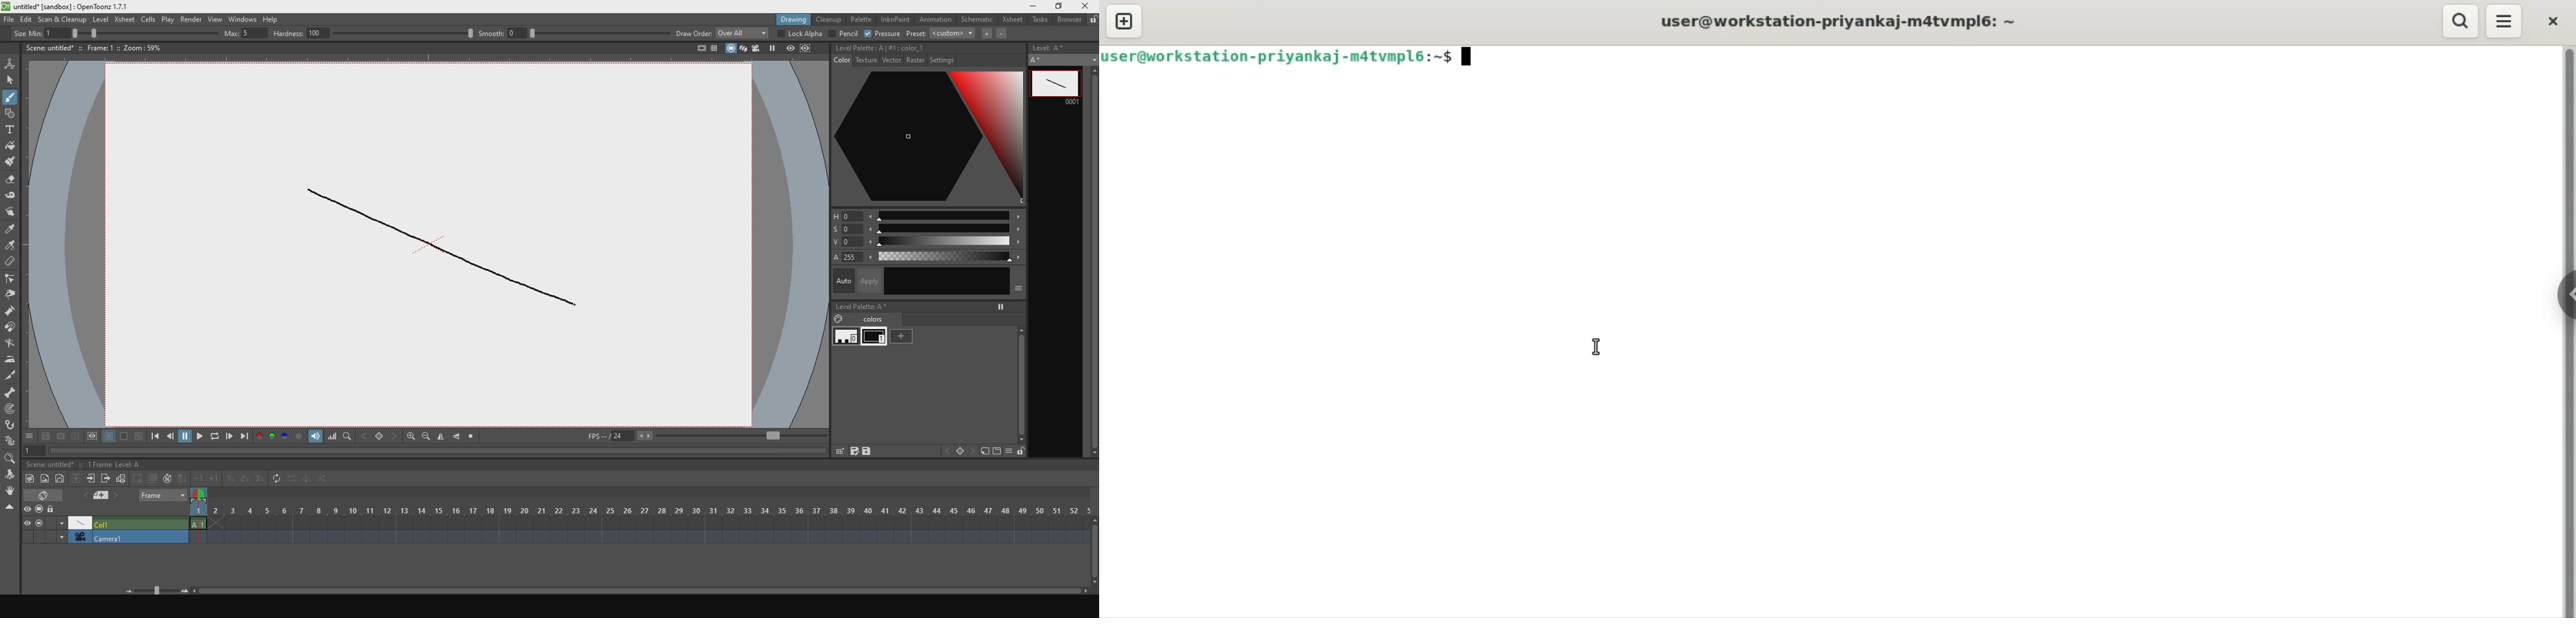  Describe the element at coordinates (2504, 22) in the screenshot. I see `menu` at that location.